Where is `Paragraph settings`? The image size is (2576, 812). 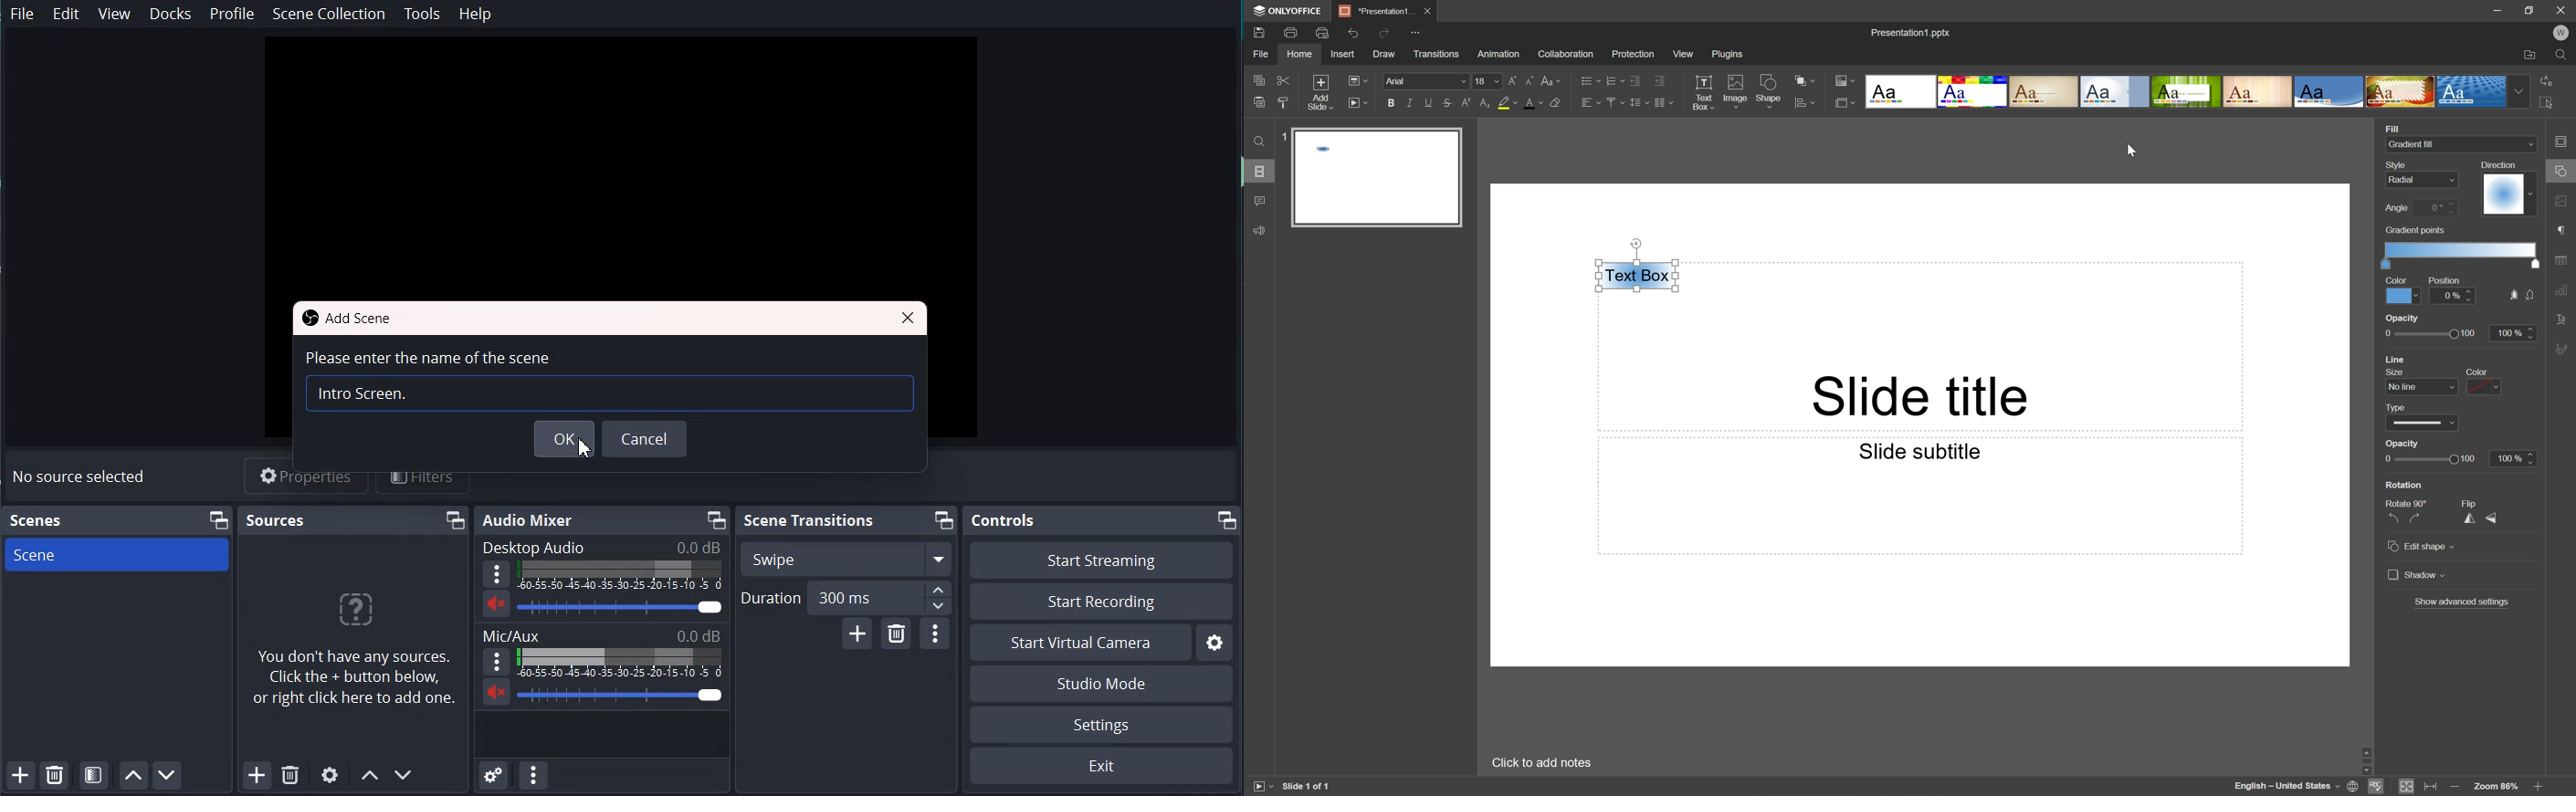 Paragraph settings is located at coordinates (2563, 232).